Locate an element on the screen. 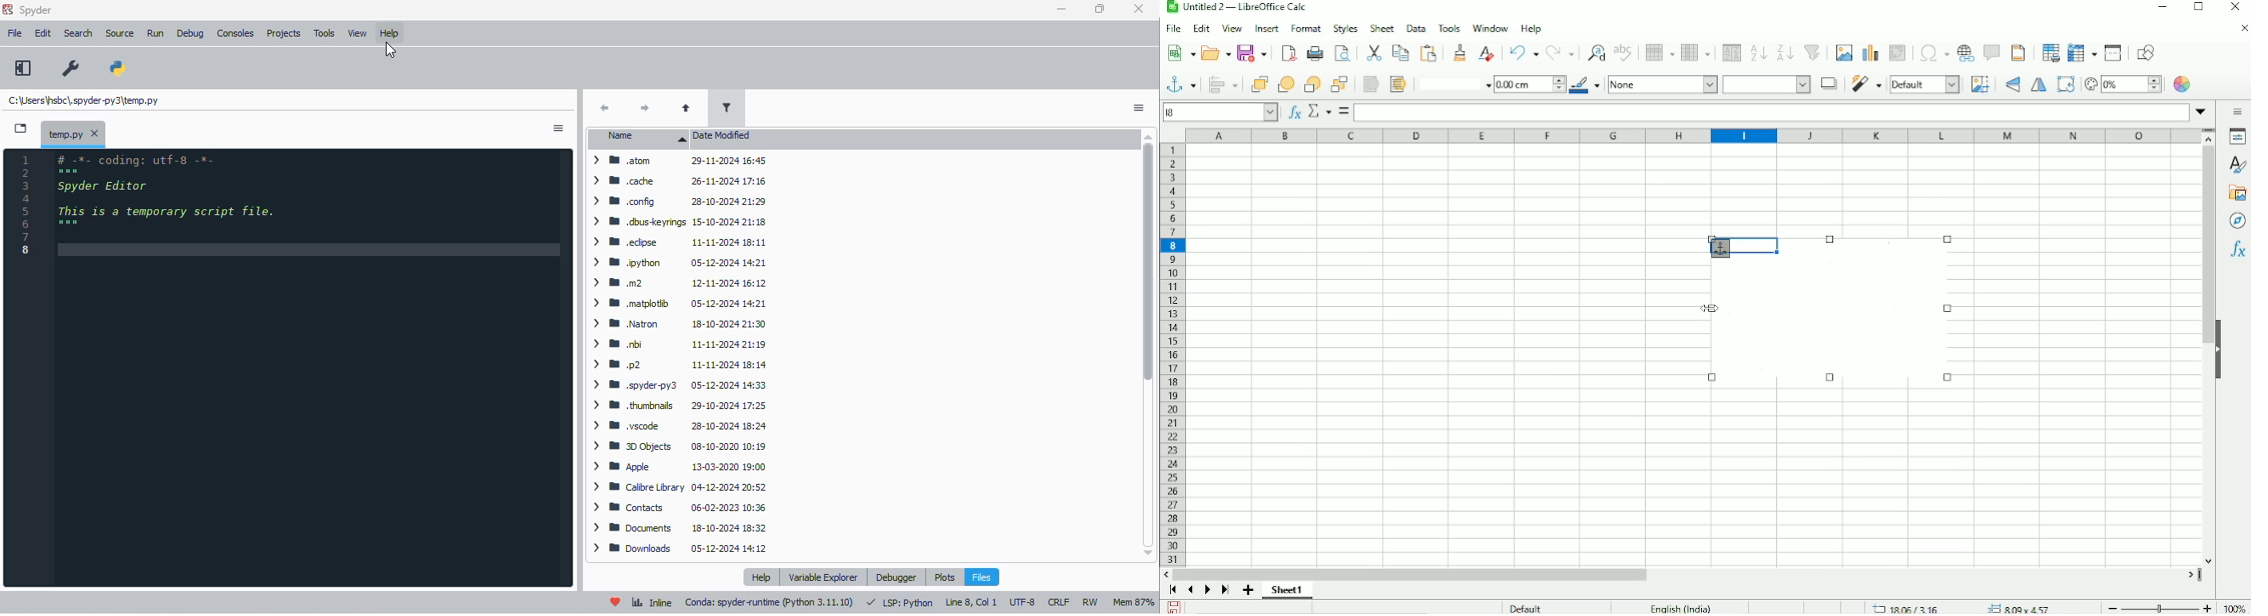  line numbers is located at coordinates (28, 207).